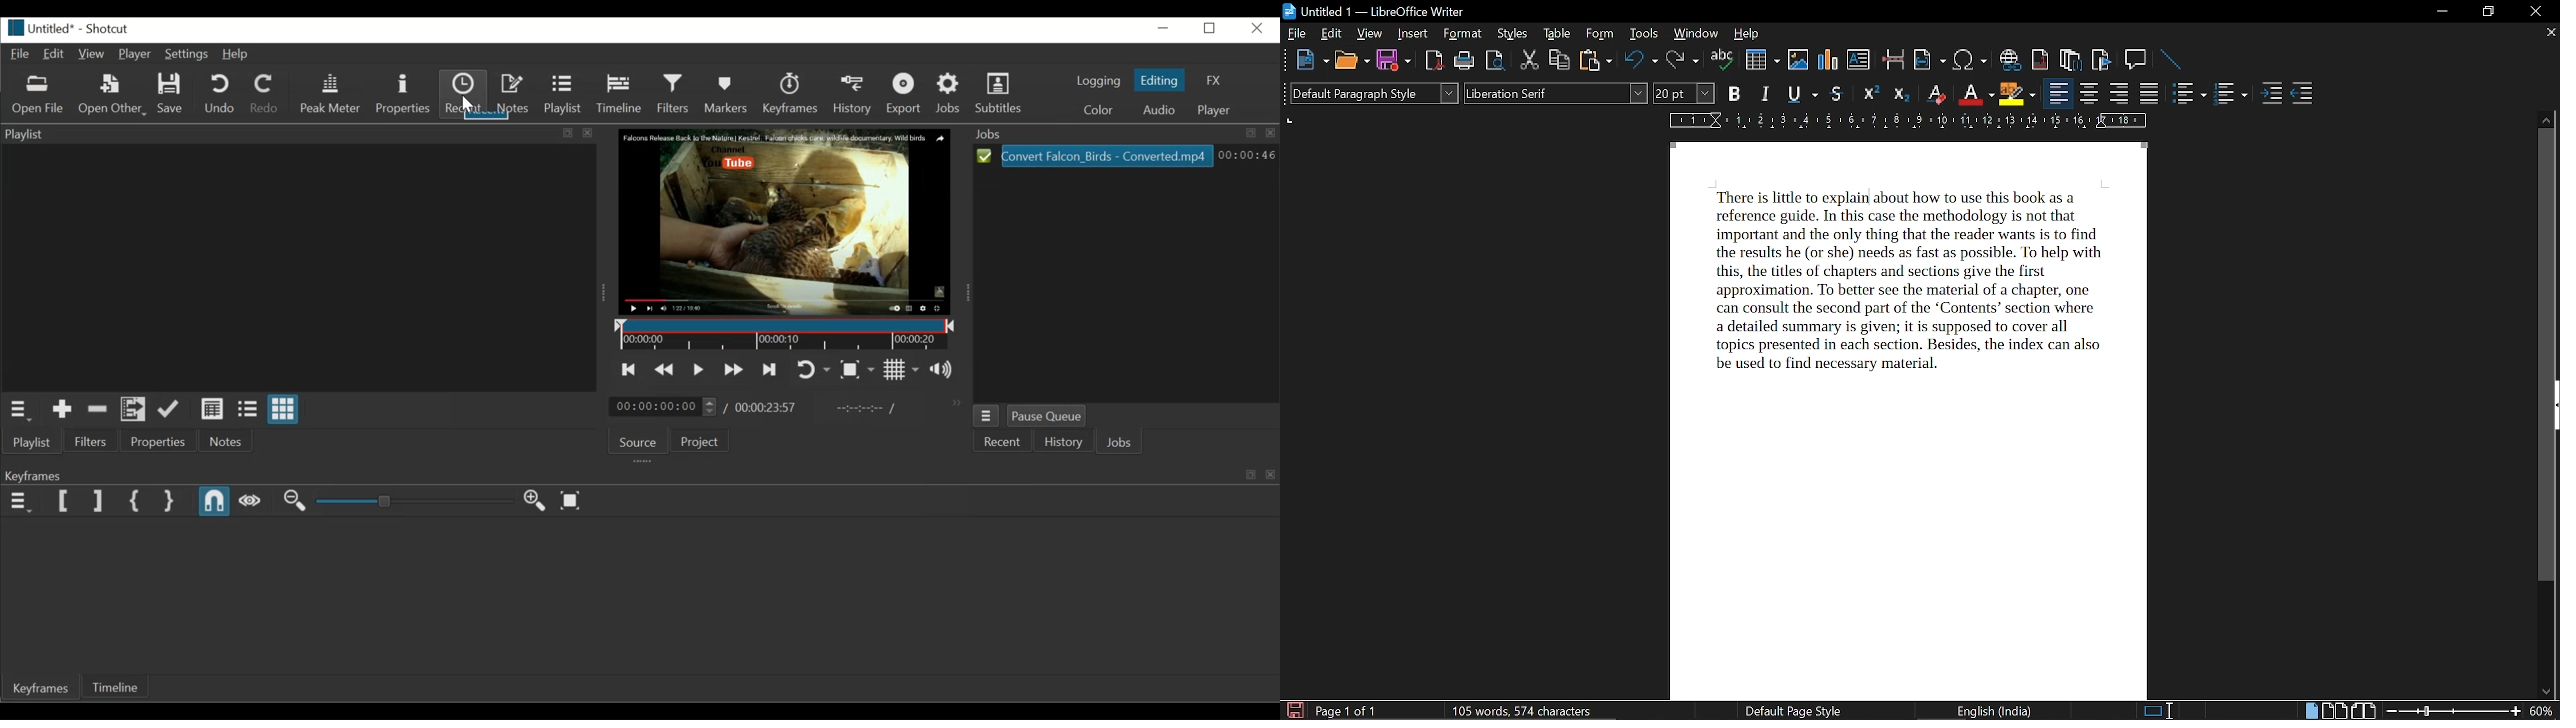 This screenshot has height=728, width=2576. I want to click on Show volume control, so click(943, 371).